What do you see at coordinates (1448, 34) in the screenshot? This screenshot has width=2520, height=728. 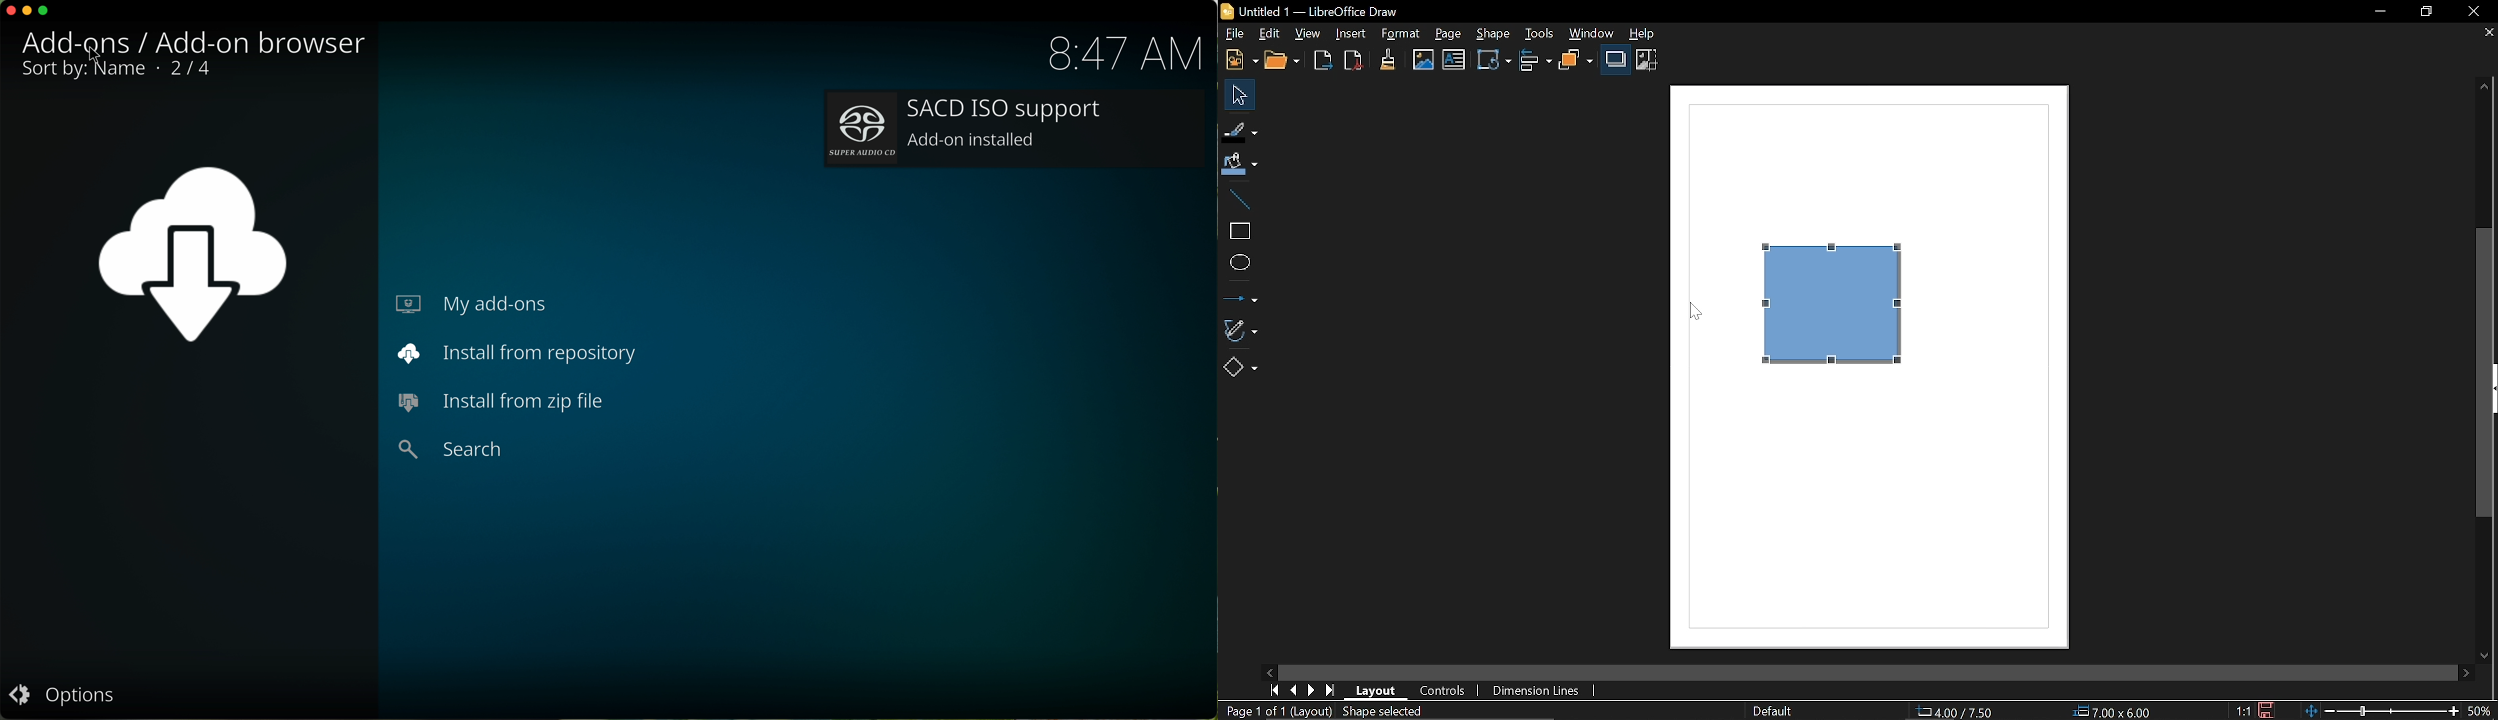 I see `Page` at bounding box center [1448, 34].